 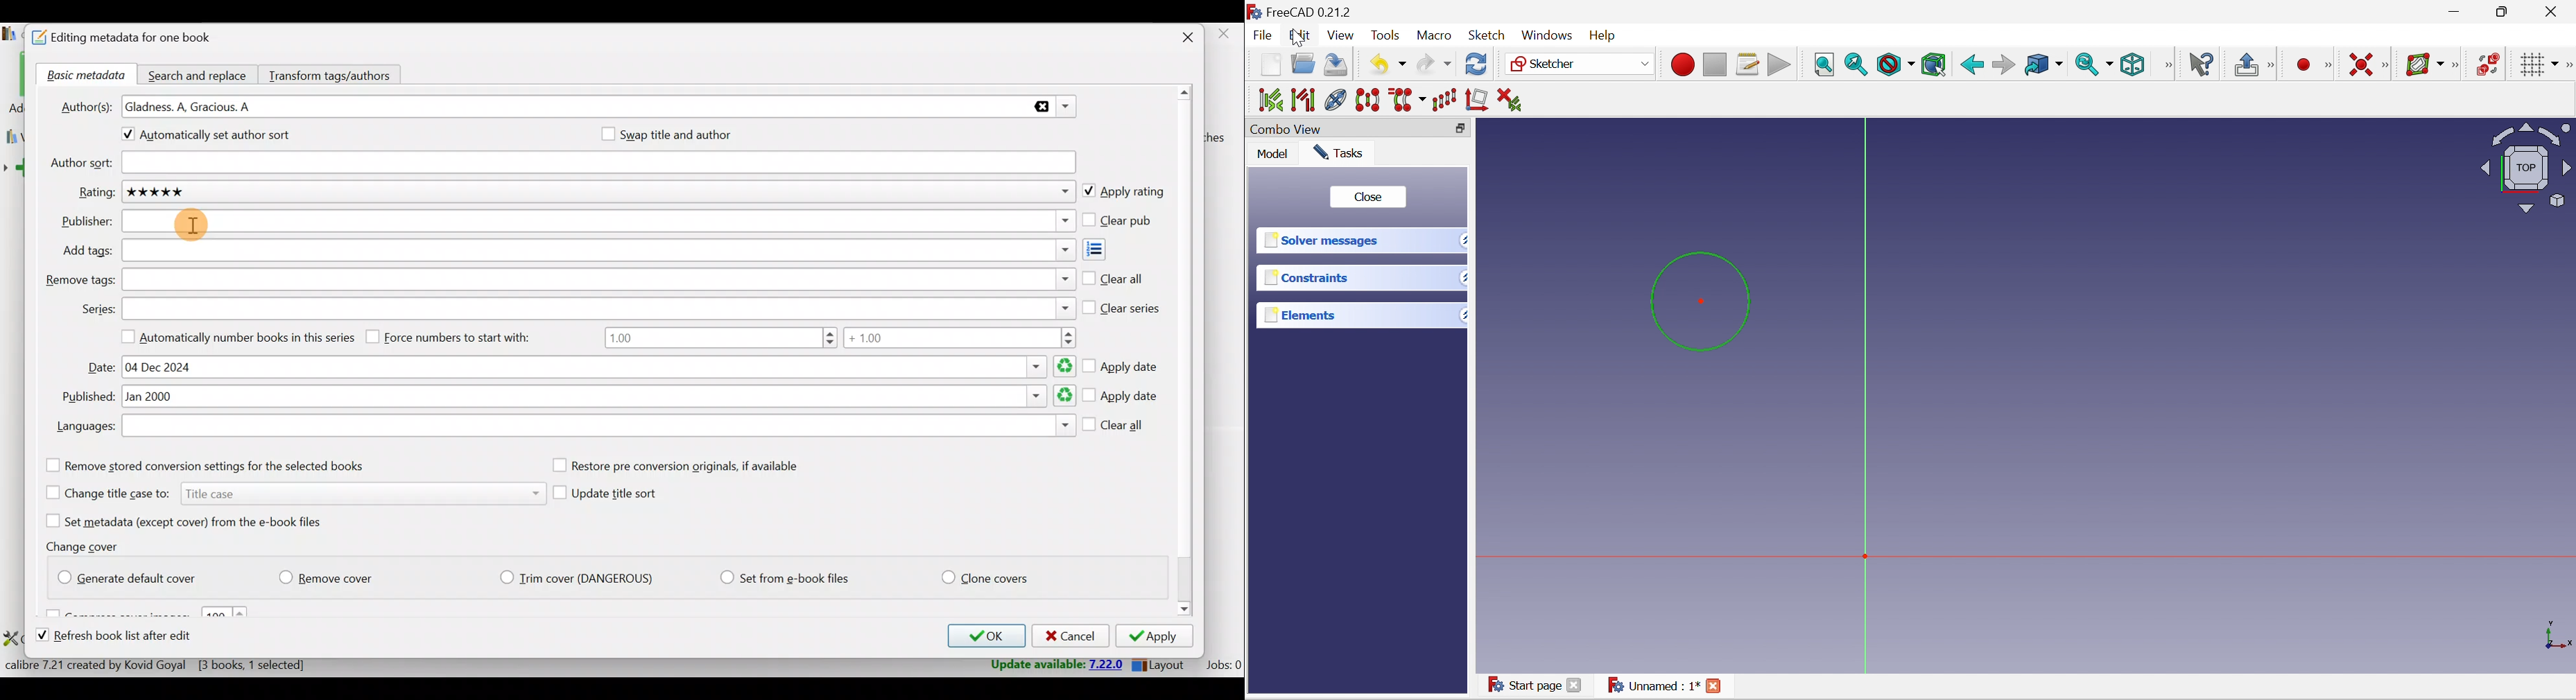 What do you see at coordinates (1269, 64) in the screenshot?
I see `New` at bounding box center [1269, 64].